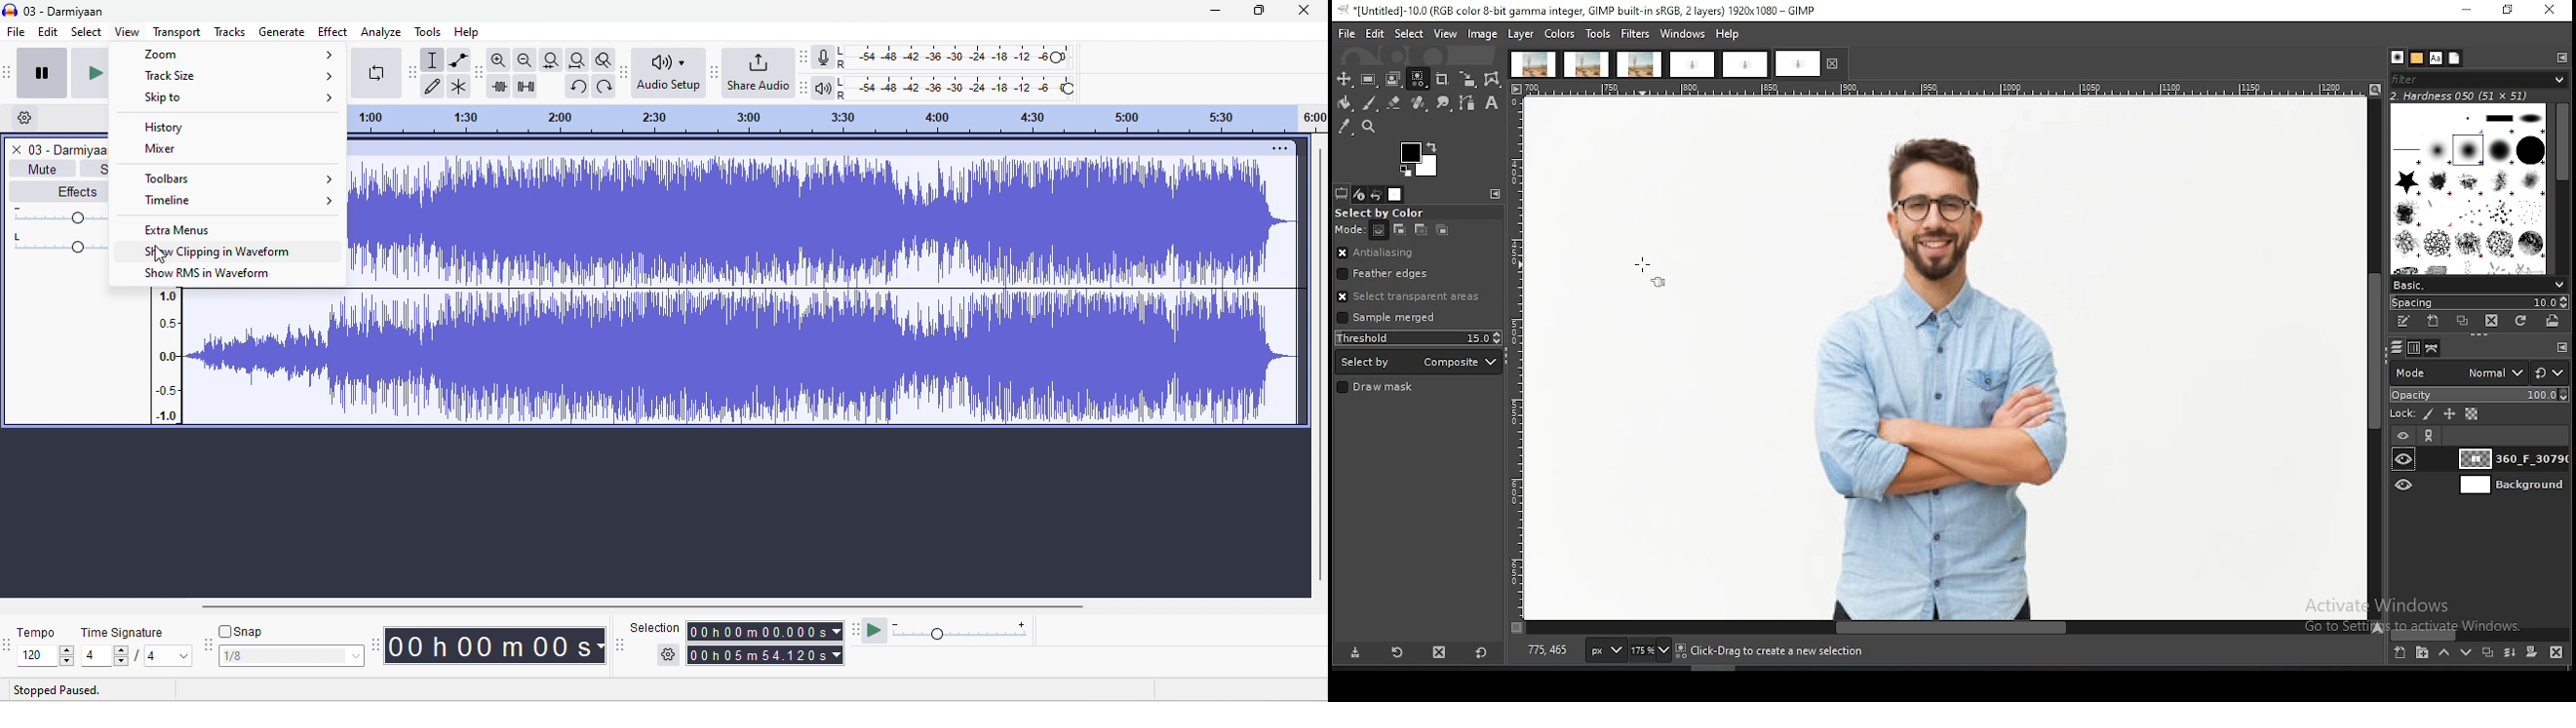 The width and height of the screenshot is (2576, 728). Describe the element at coordinates (966, 58) in the screenshot. I see `recording level` at that location.